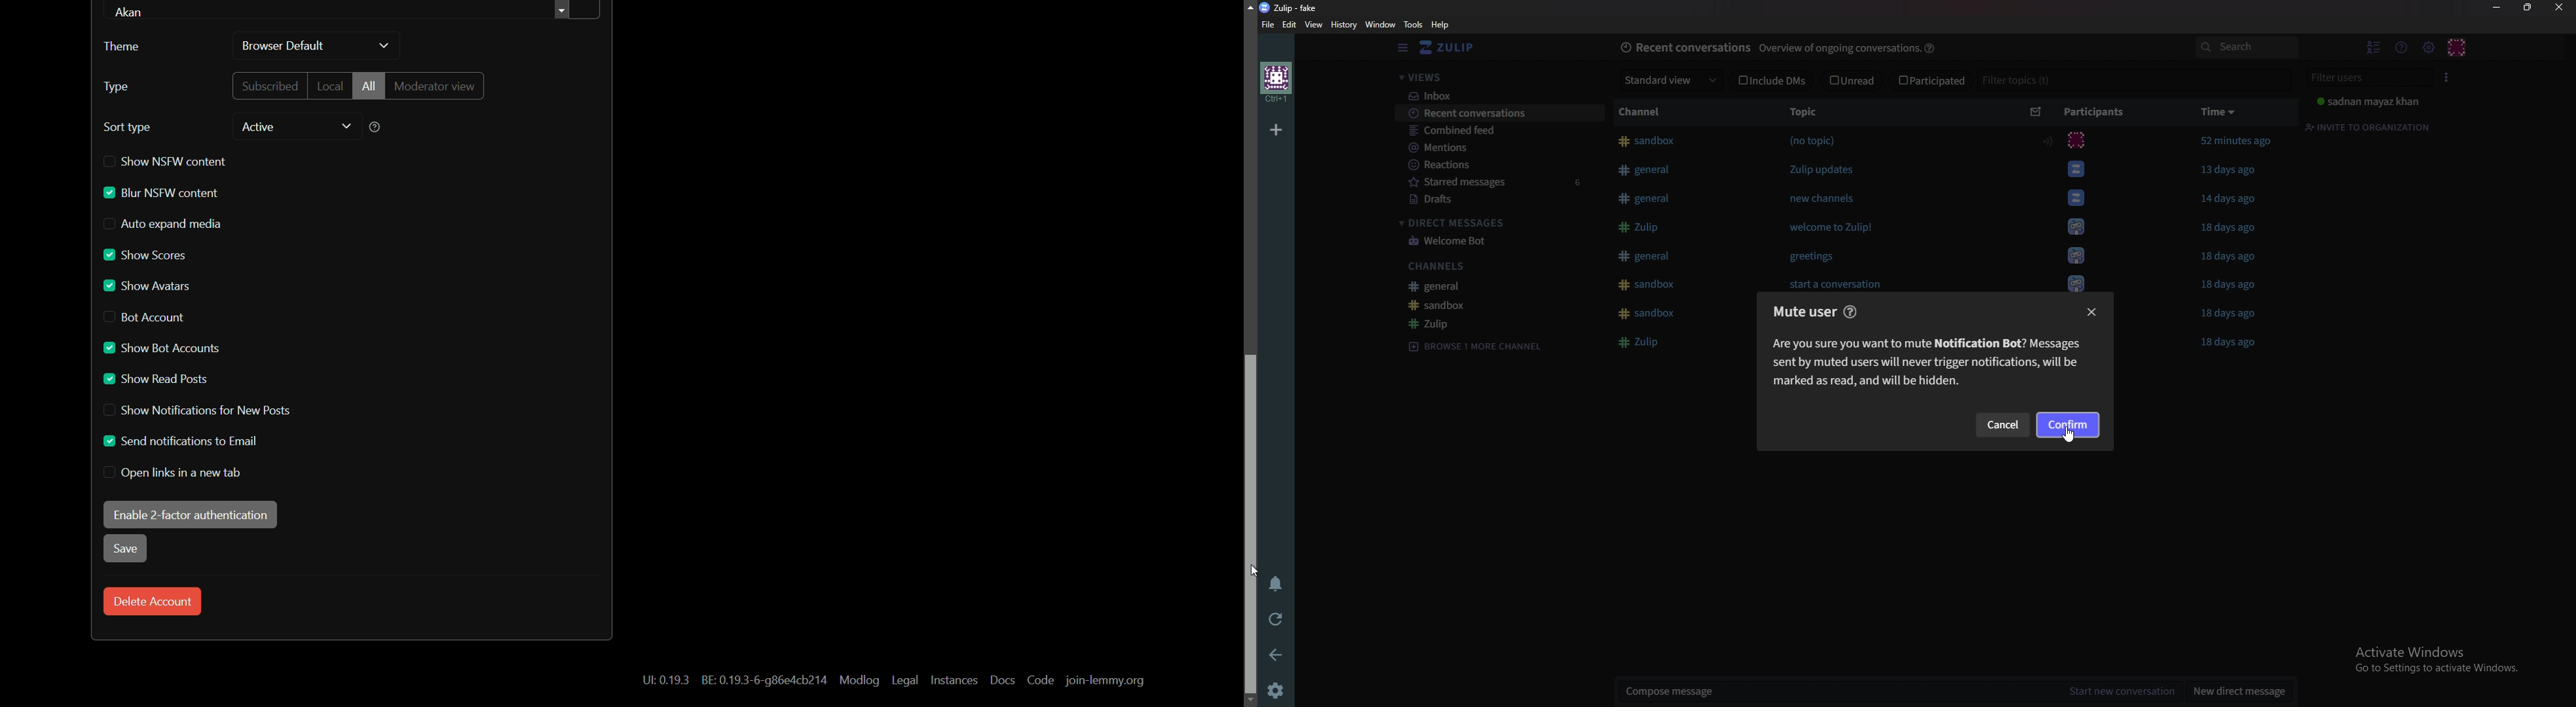 This screenshot has height=728, width=2576. What do you see at coordinates (1852, 311) in the screenshot?
I see `help` at bounding box center [1852, 311].